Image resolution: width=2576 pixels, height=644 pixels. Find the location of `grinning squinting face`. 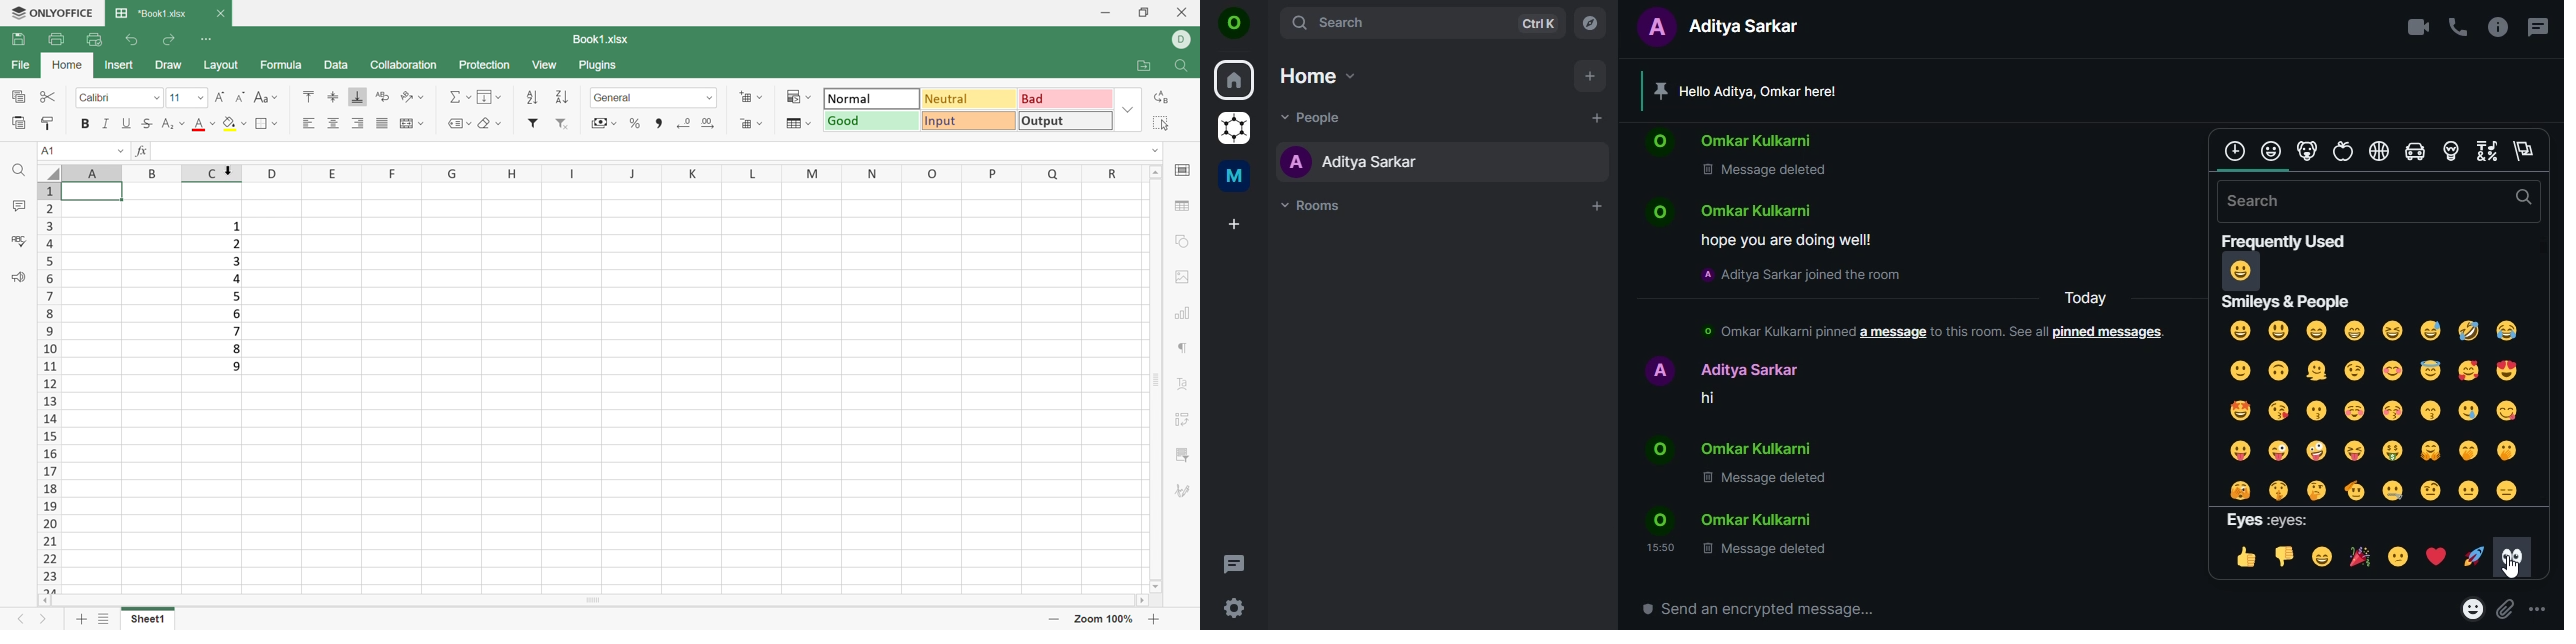

grinning squinting face is located at coordinates (2392, 331).